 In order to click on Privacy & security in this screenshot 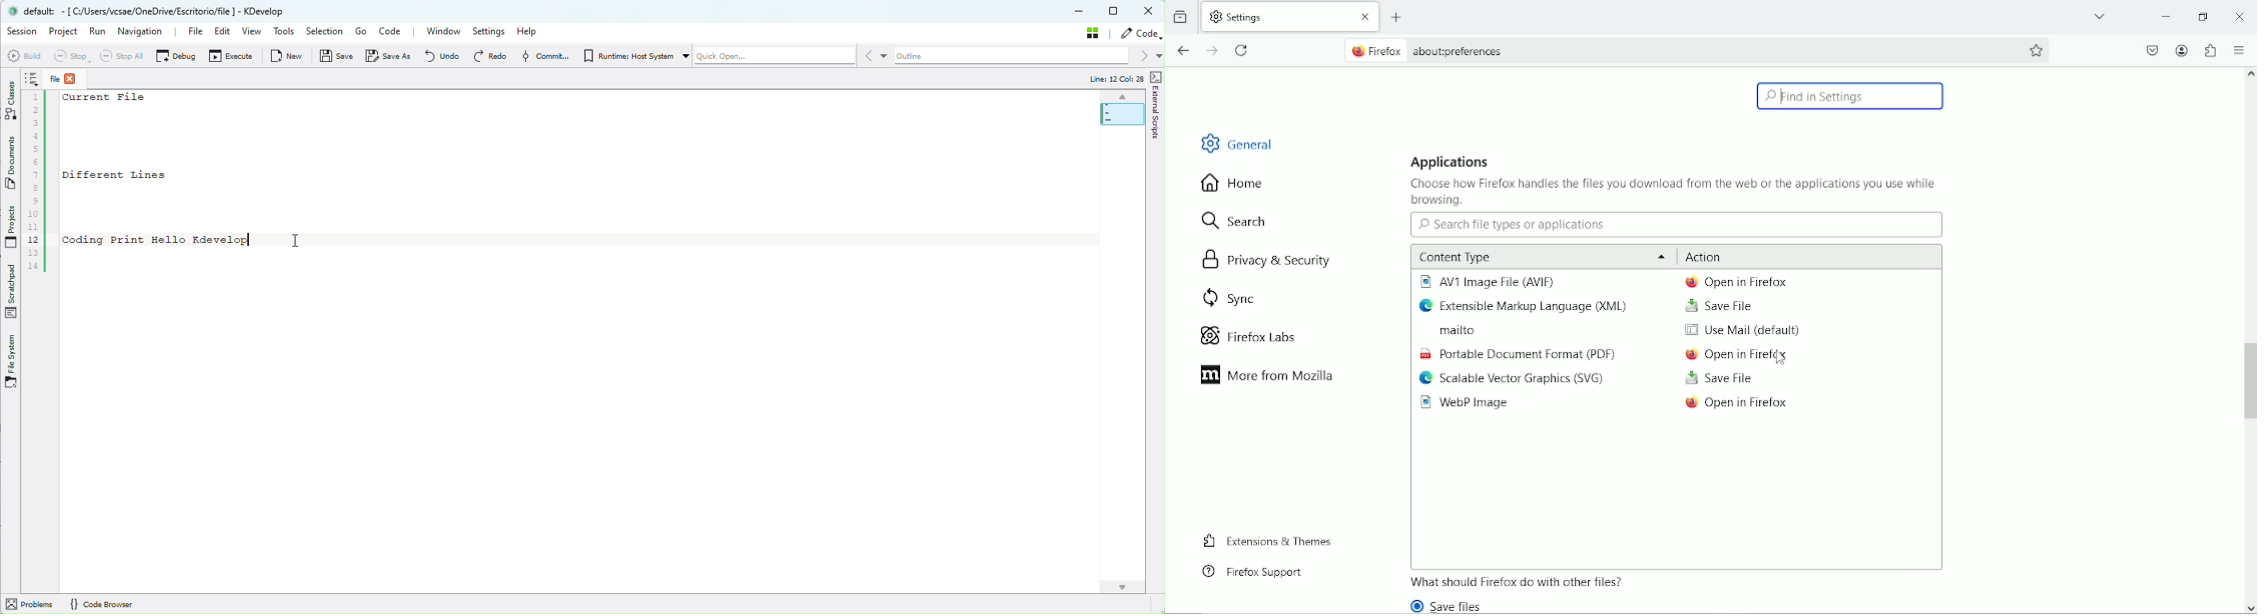, I will do `click(1270, 263)`.